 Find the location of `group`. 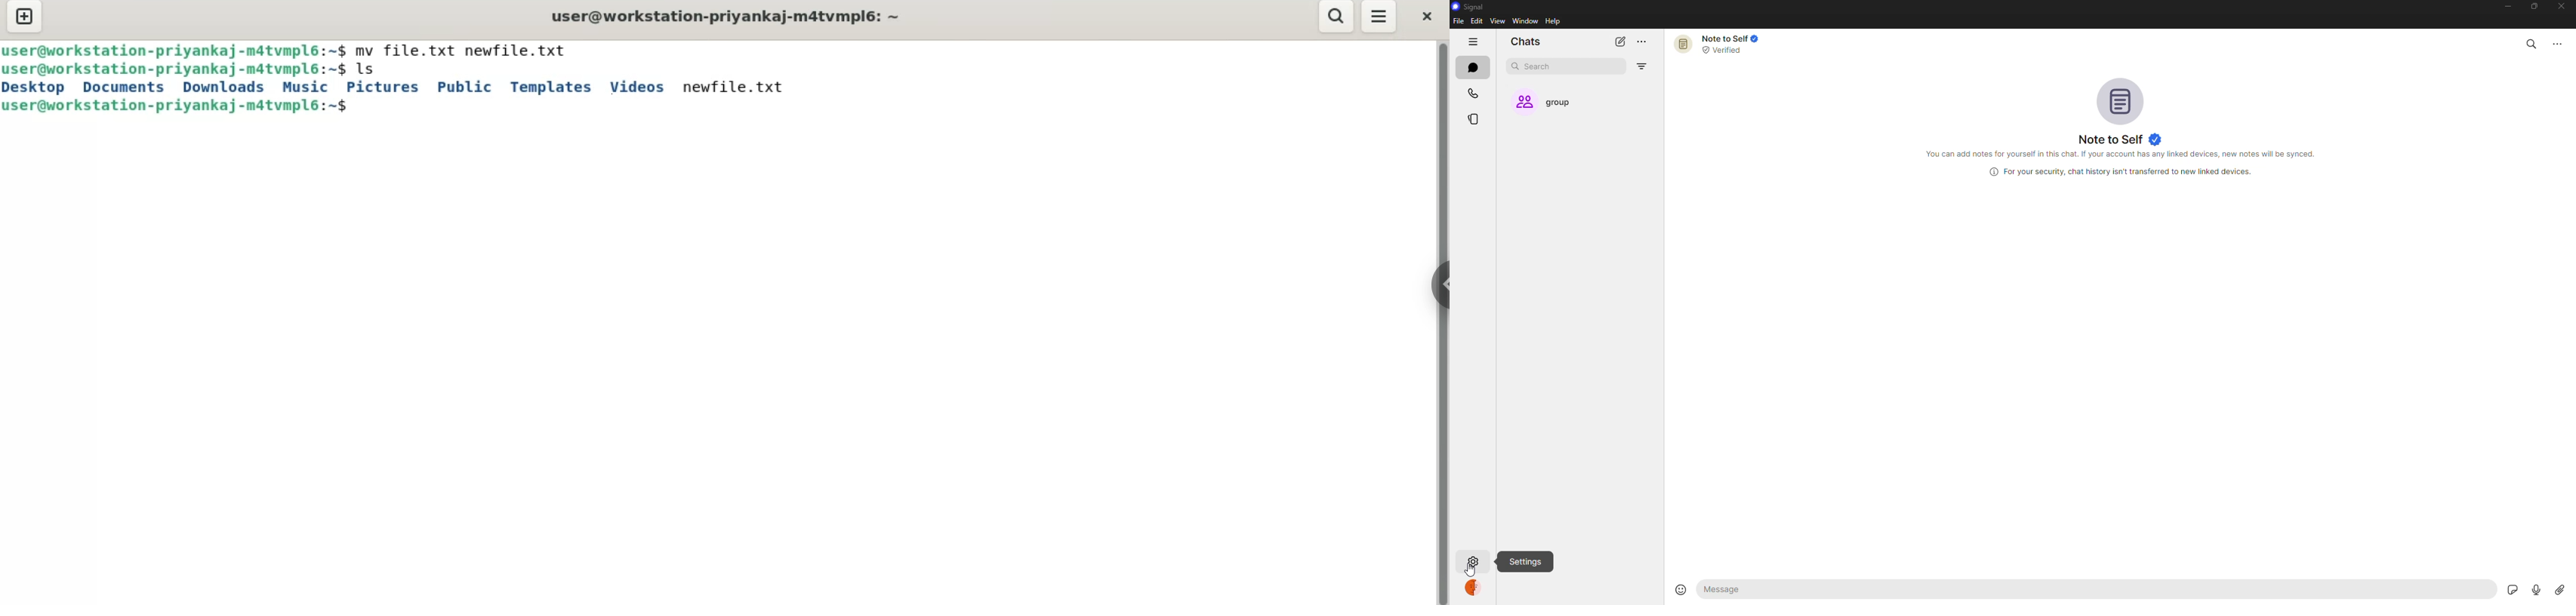

group is located at coordinates (1553, 103).